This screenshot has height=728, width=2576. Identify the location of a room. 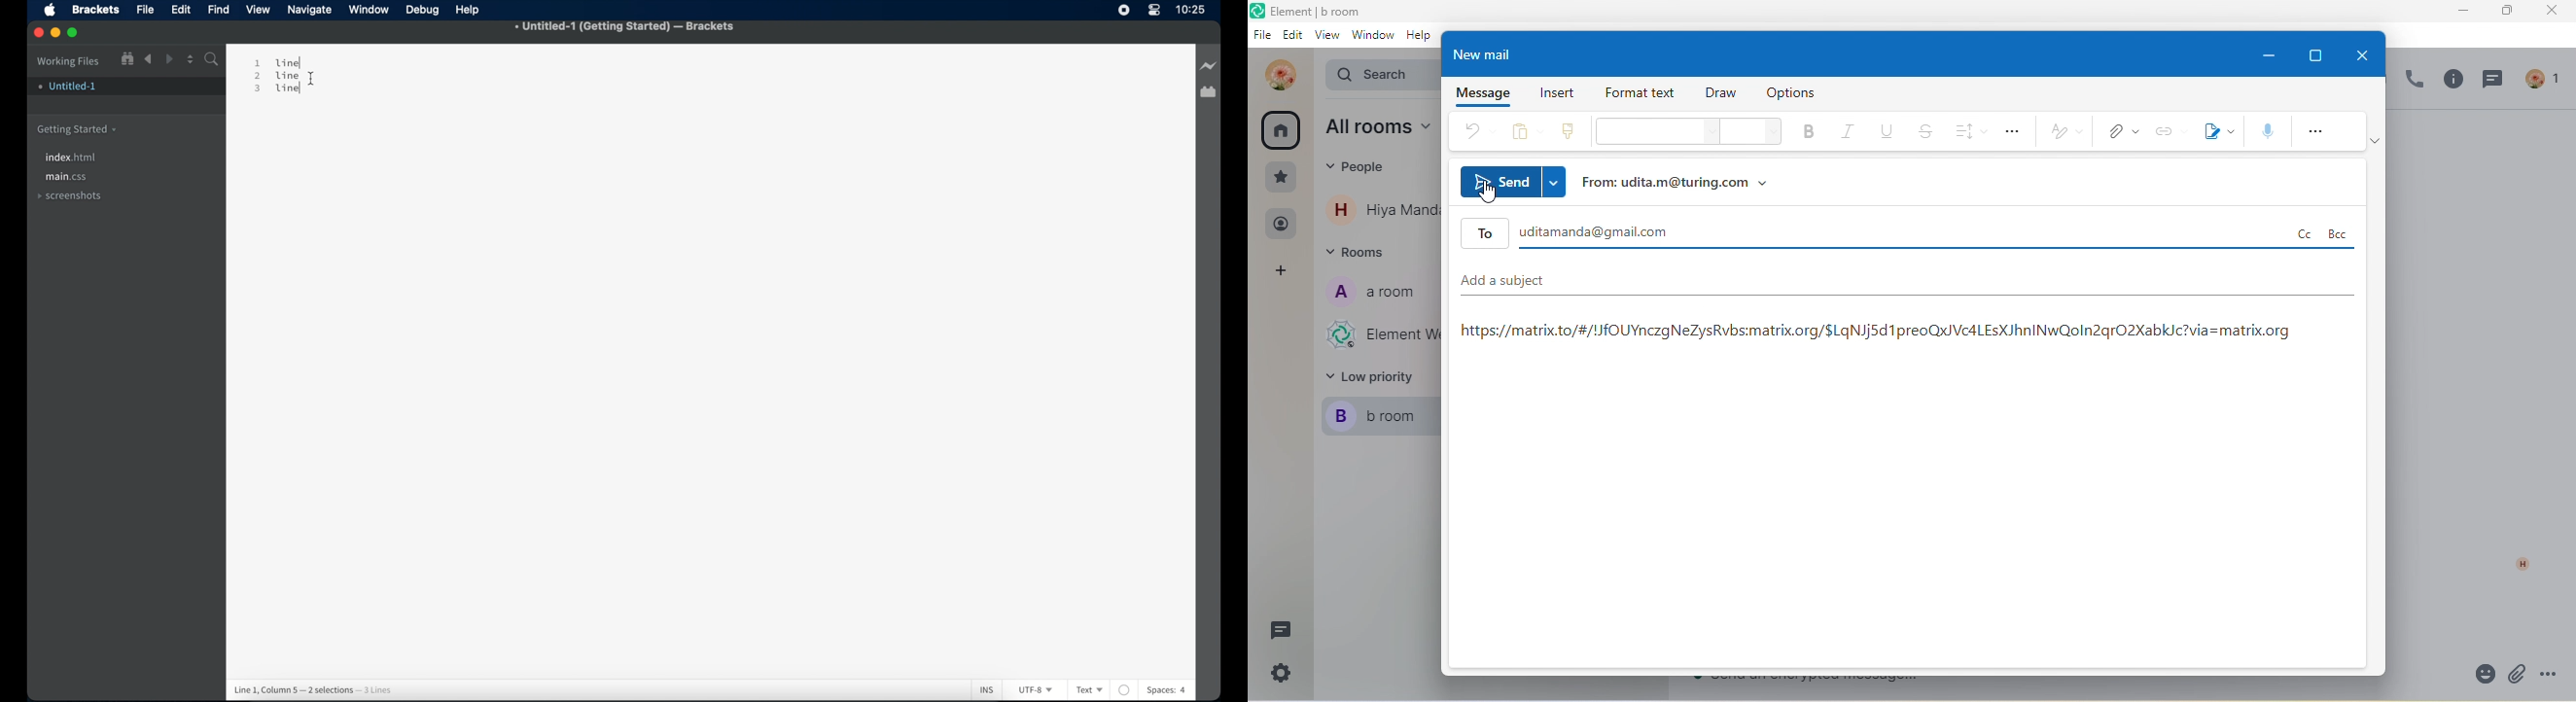
(1374, 297).